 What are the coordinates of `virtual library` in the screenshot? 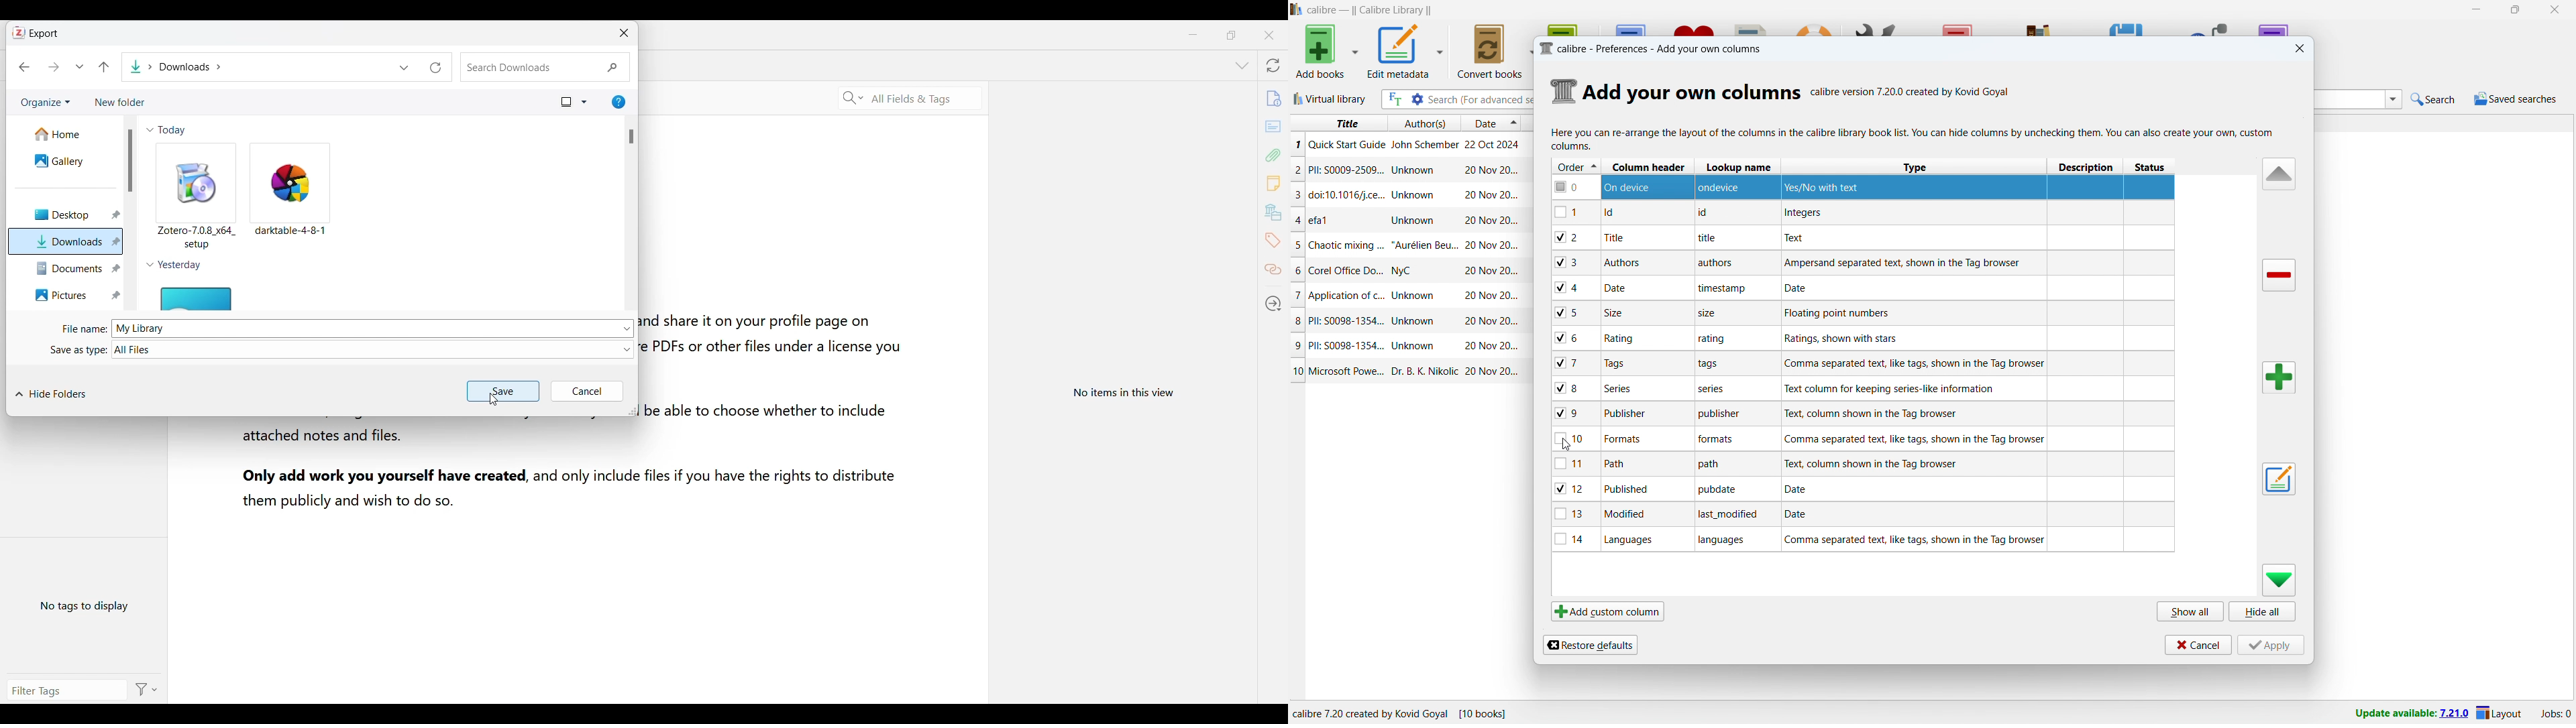 It's located at (1330, 99).